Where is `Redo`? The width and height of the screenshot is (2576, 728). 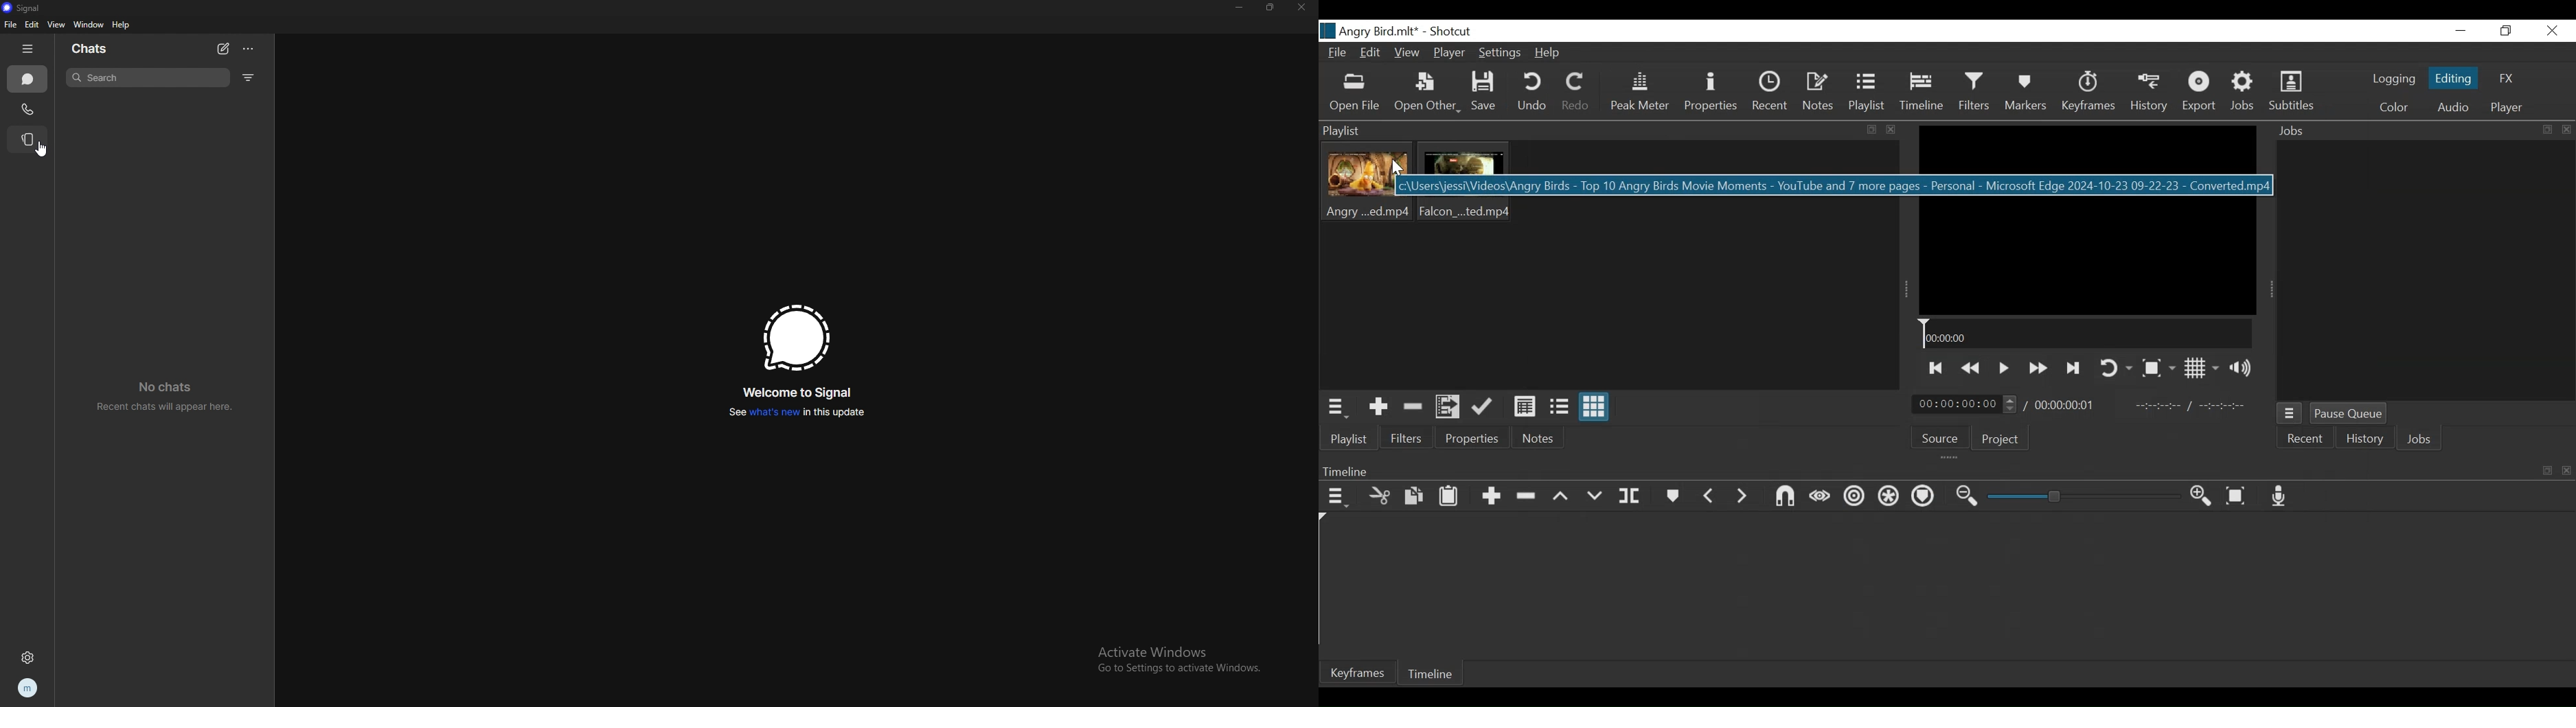
Redo is located at coordinates (1575, 94).